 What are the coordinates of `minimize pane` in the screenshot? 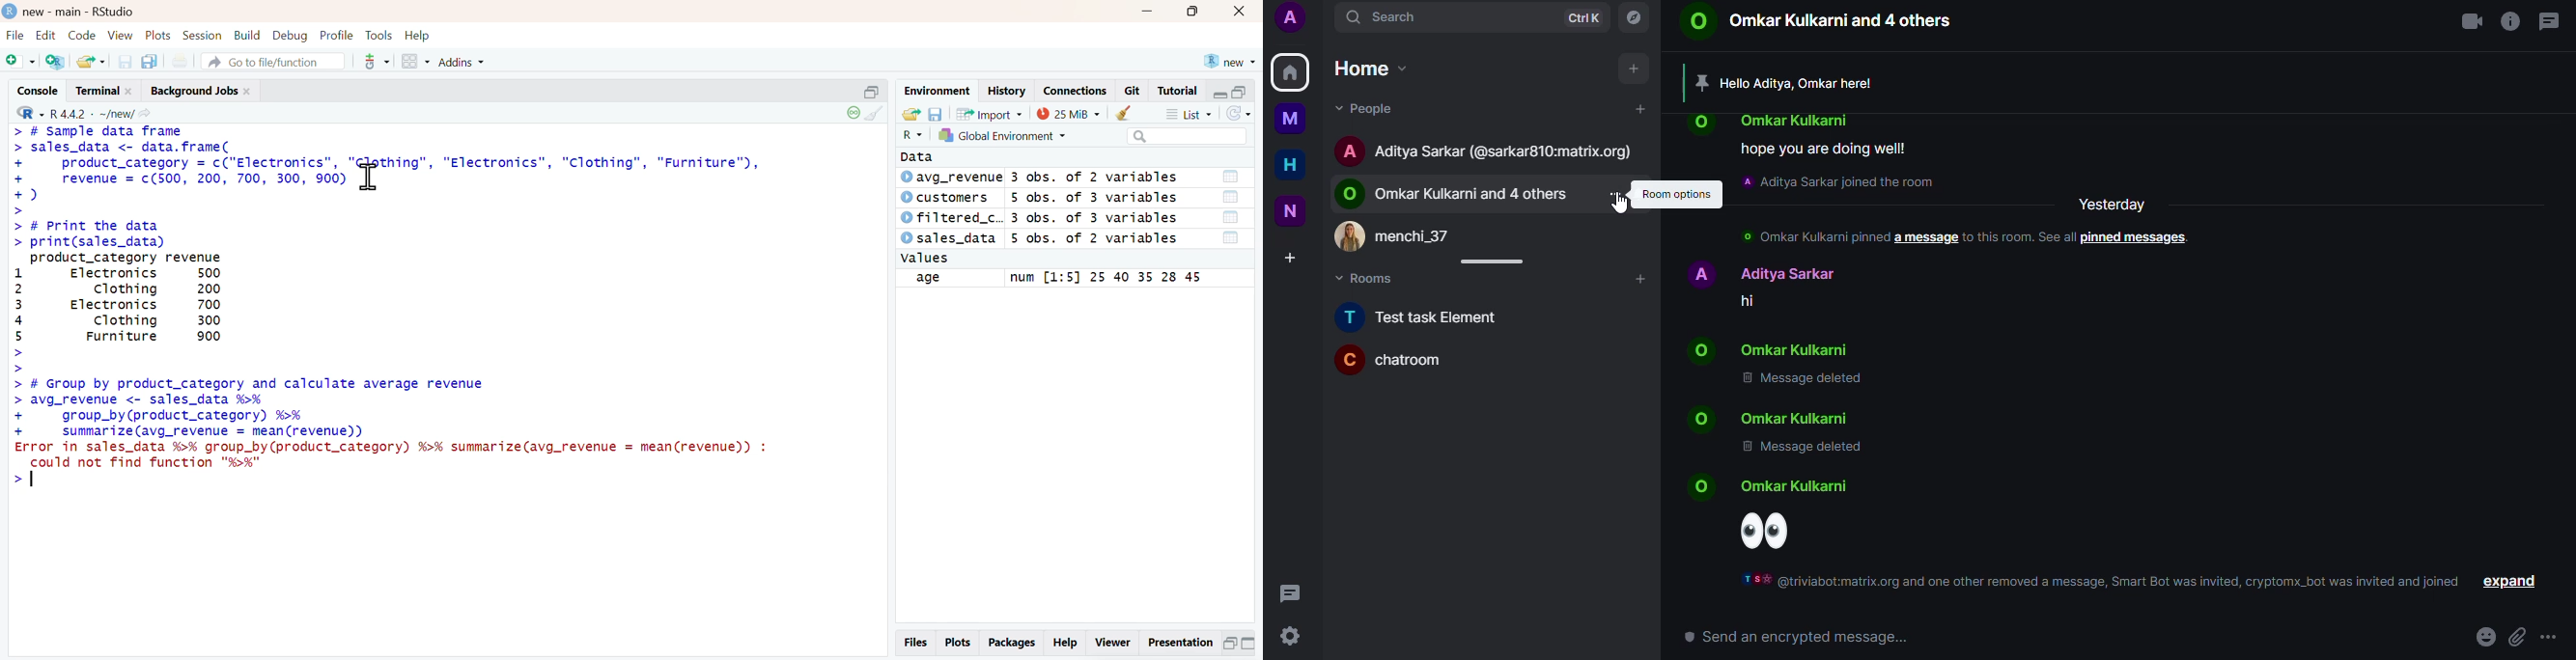 It's located at (1221, 93).